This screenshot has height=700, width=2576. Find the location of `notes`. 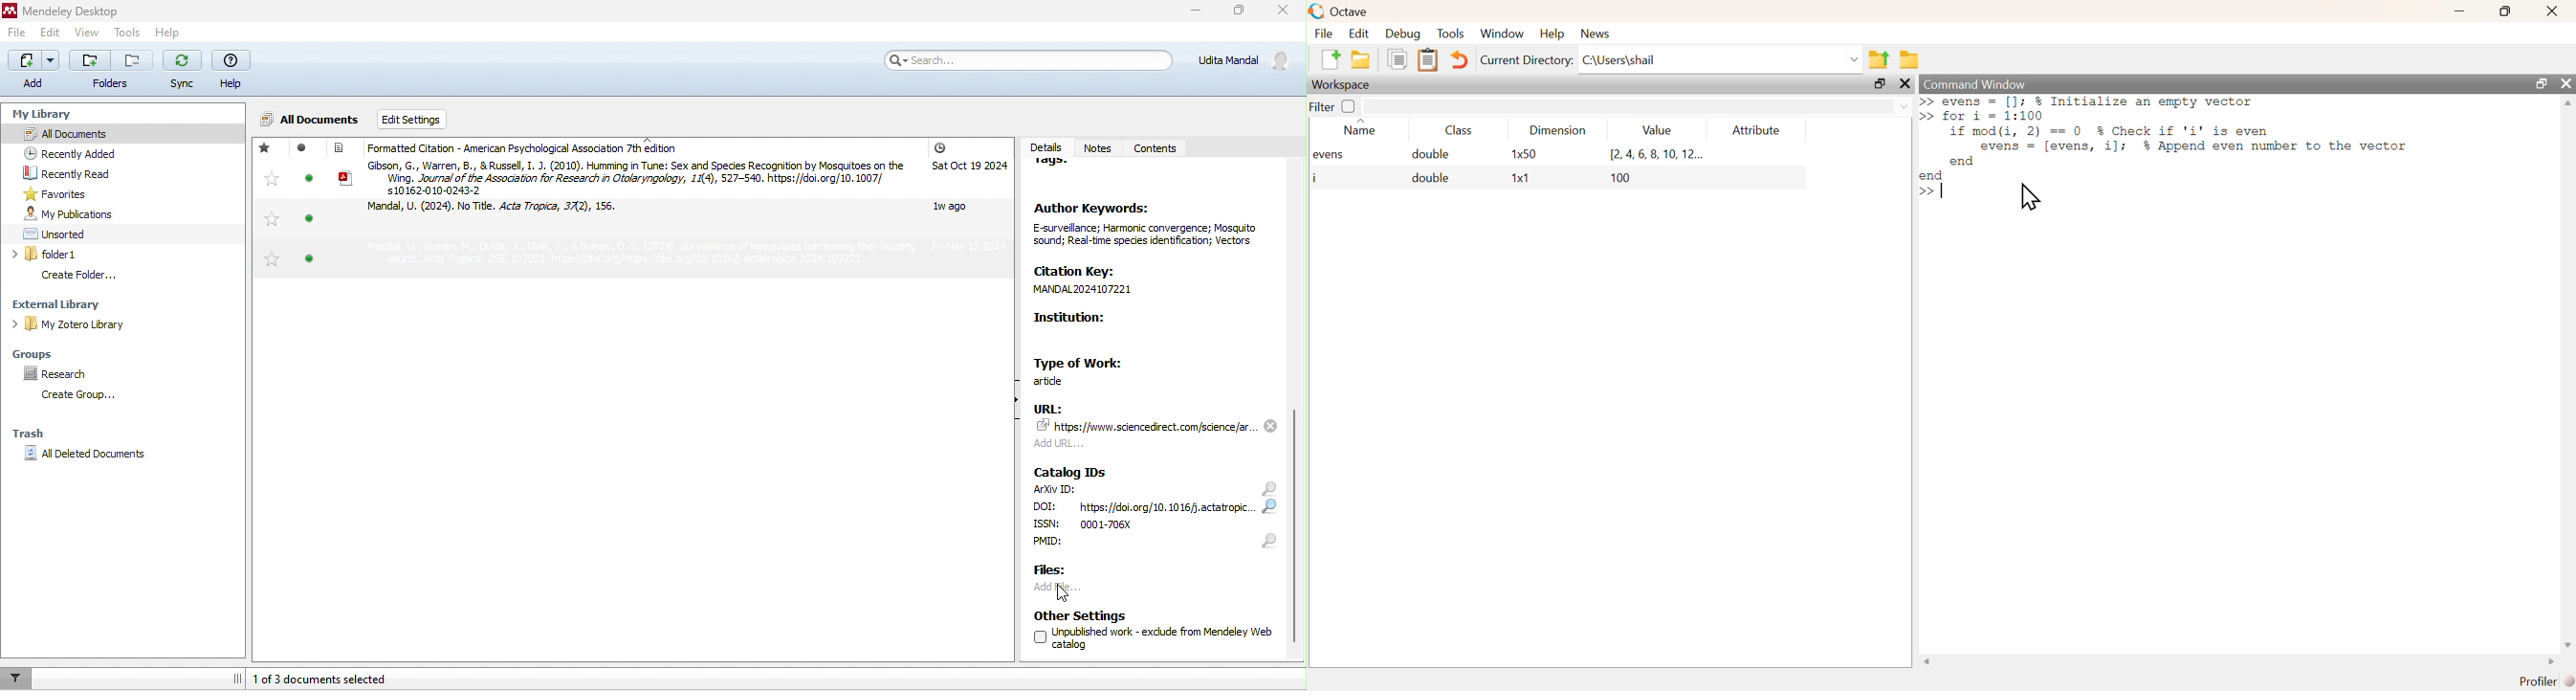

notes is located at coordinates (1097, 141).